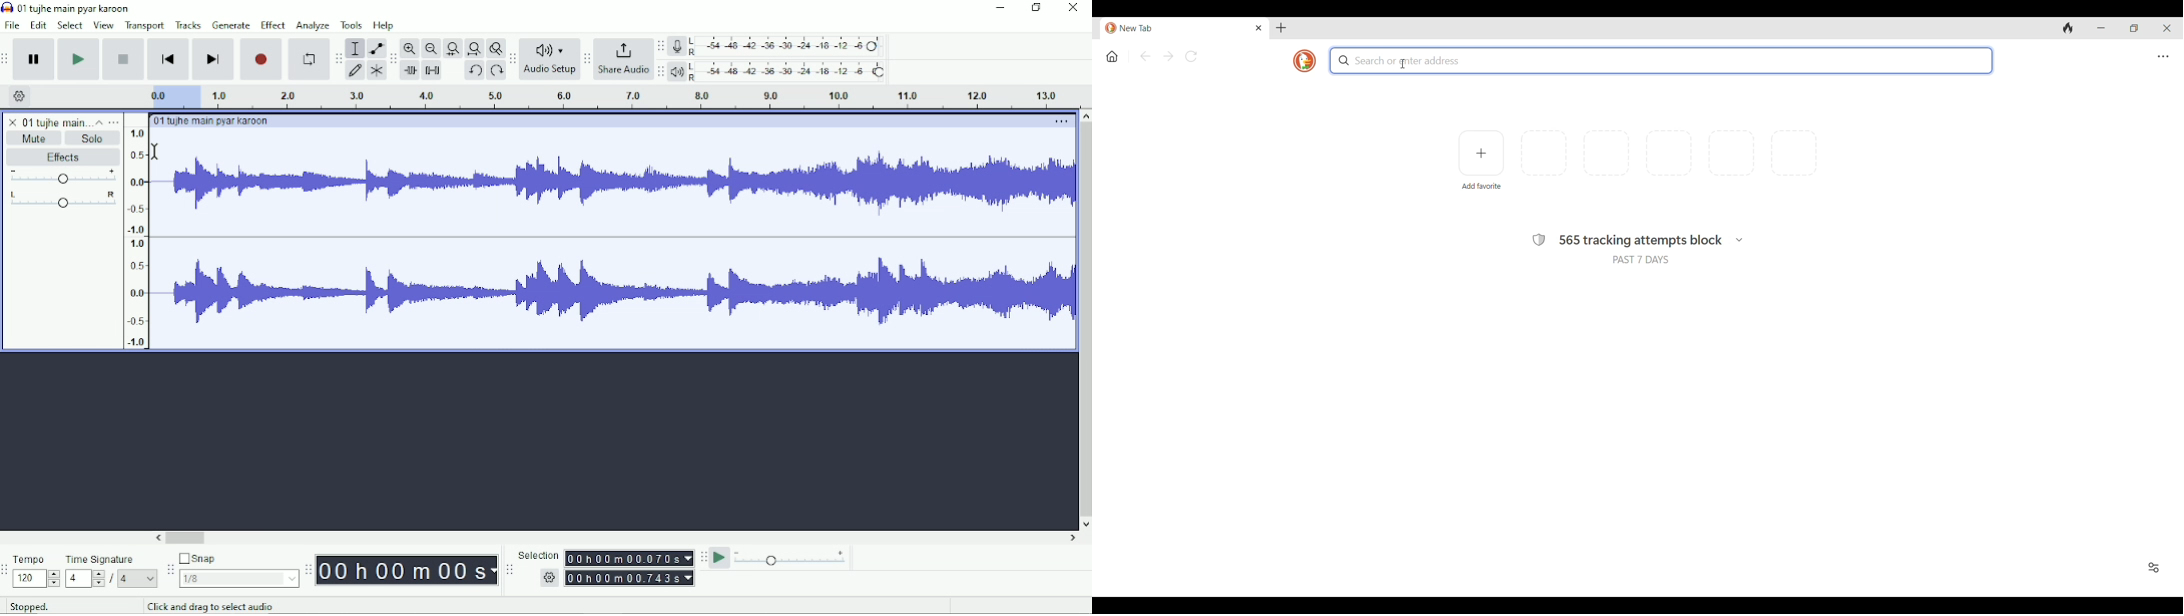 The image size is (2184, 616). I want to click on Snap, so click(238, 559).